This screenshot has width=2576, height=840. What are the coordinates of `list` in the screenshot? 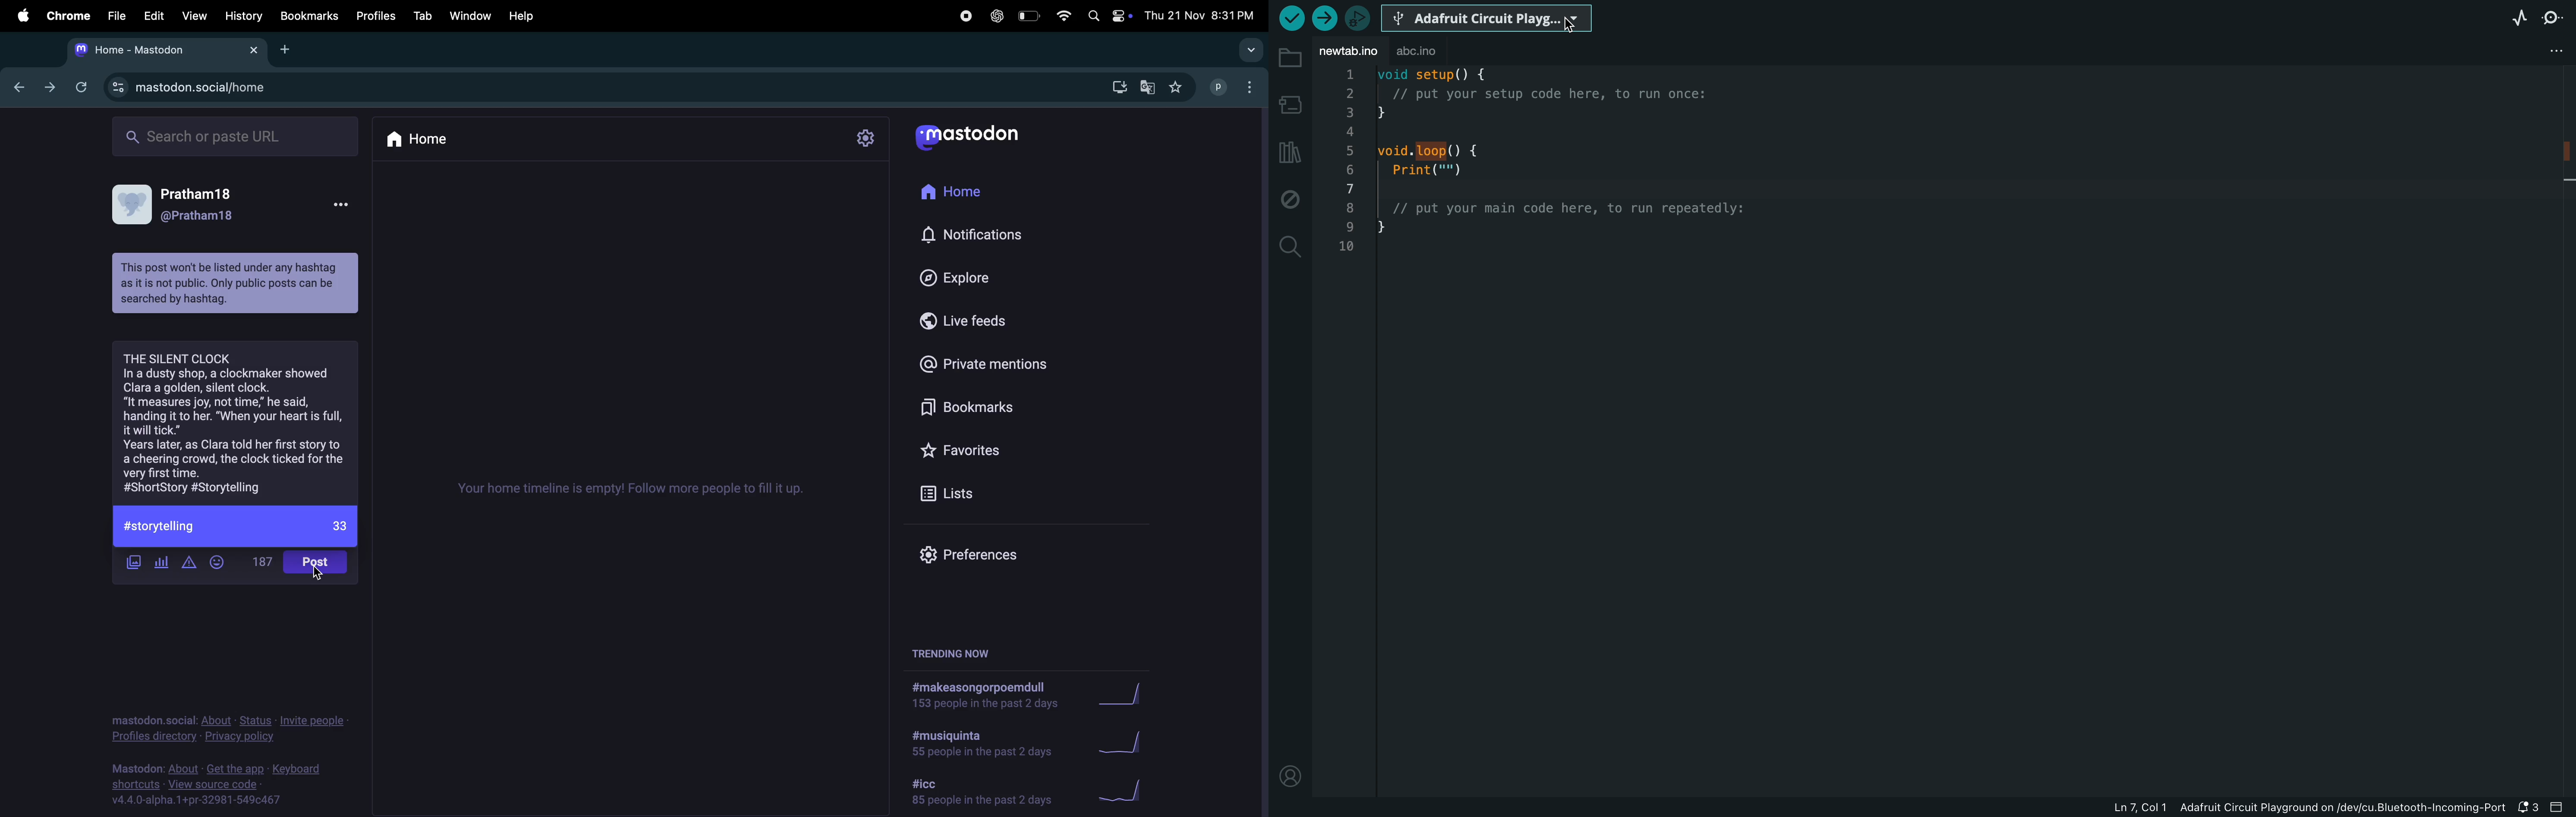 It's located at (974, 497).